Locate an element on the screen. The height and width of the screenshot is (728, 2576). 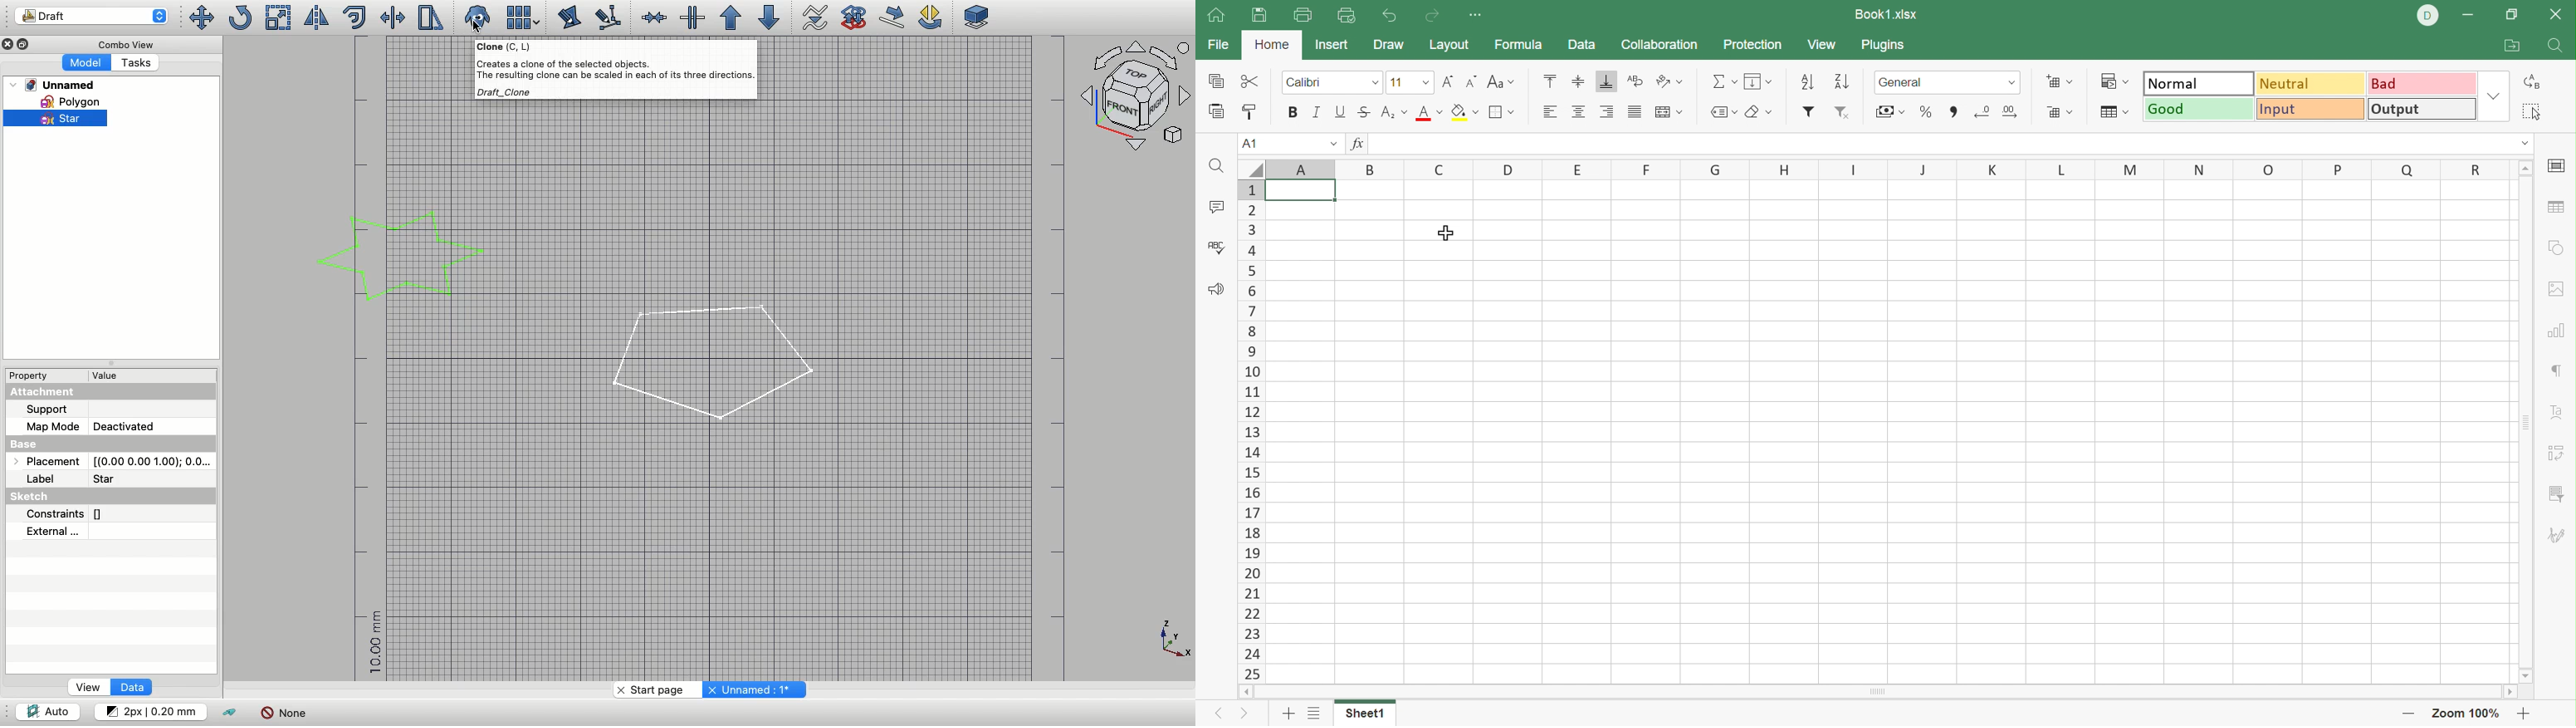
Zoom out is located at coordinates (2405, 714).